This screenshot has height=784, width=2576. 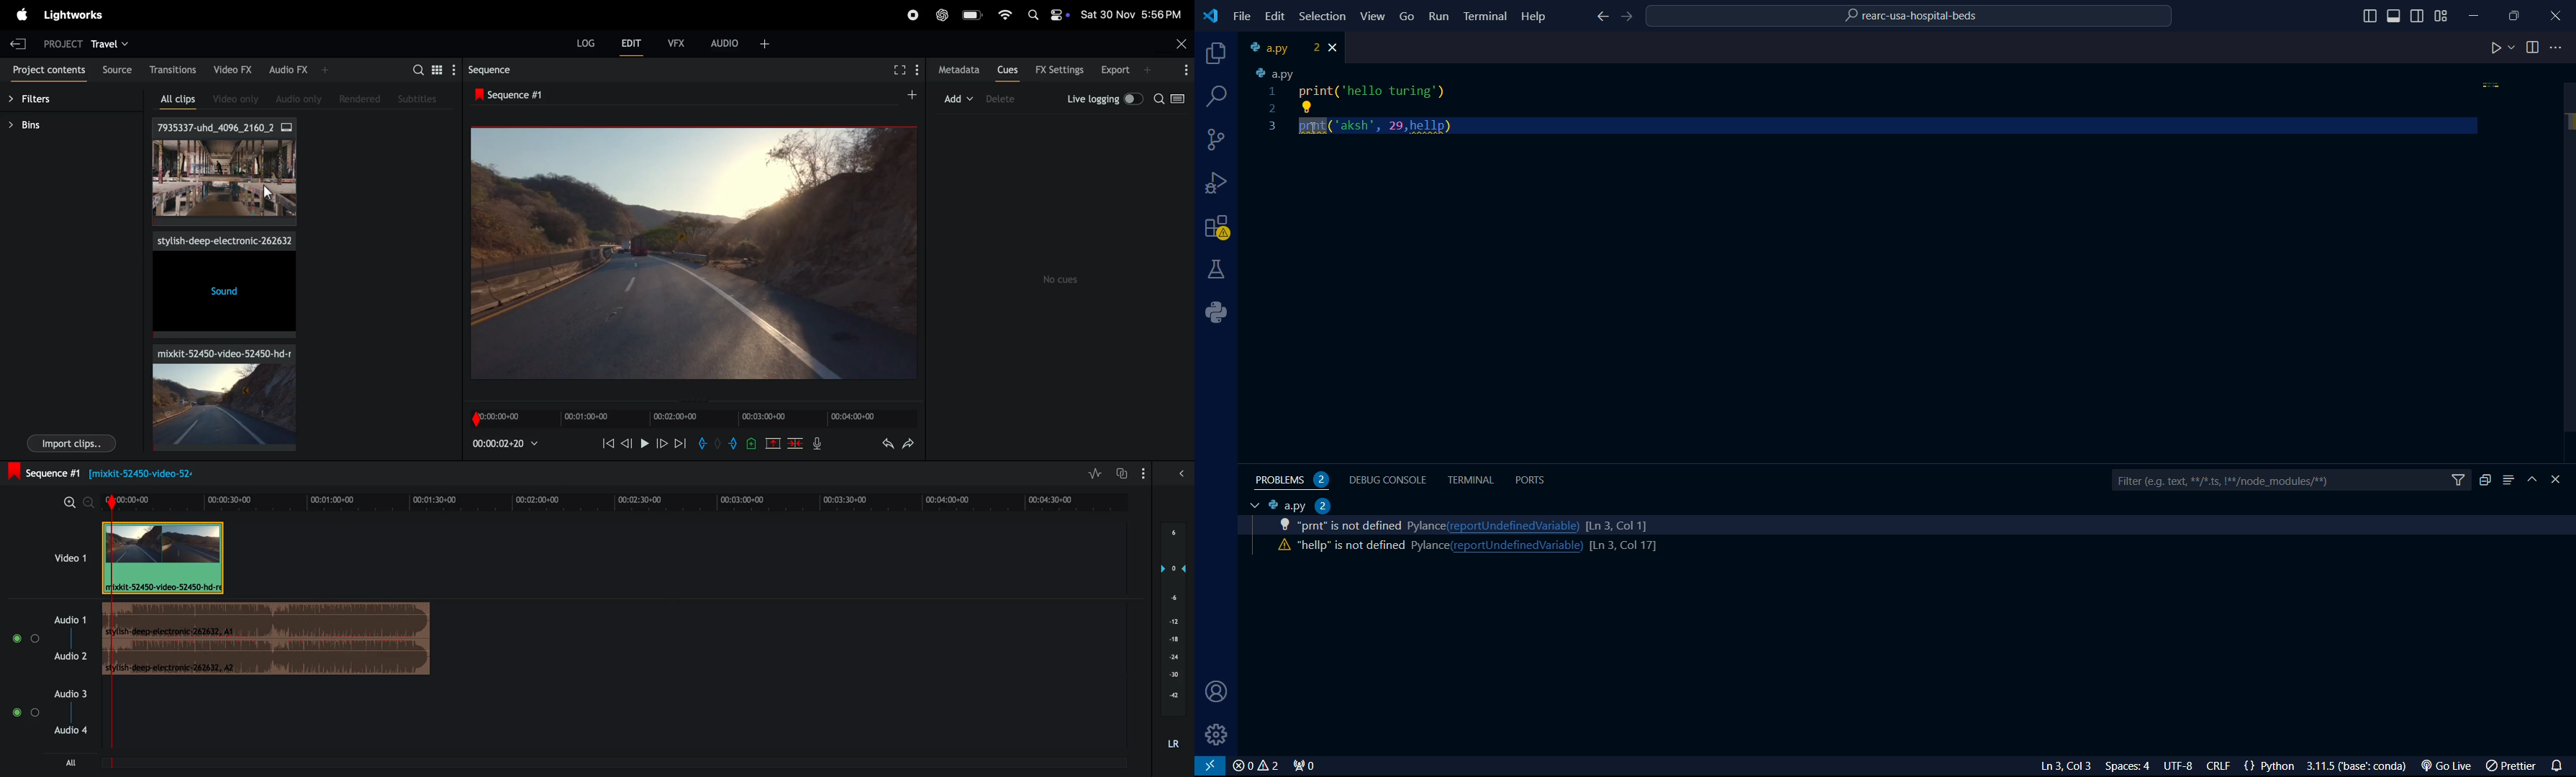 What do you see at coordinates (1217, 735) in the screenshot?
I see `settings` at bounding box center [1217, 735].